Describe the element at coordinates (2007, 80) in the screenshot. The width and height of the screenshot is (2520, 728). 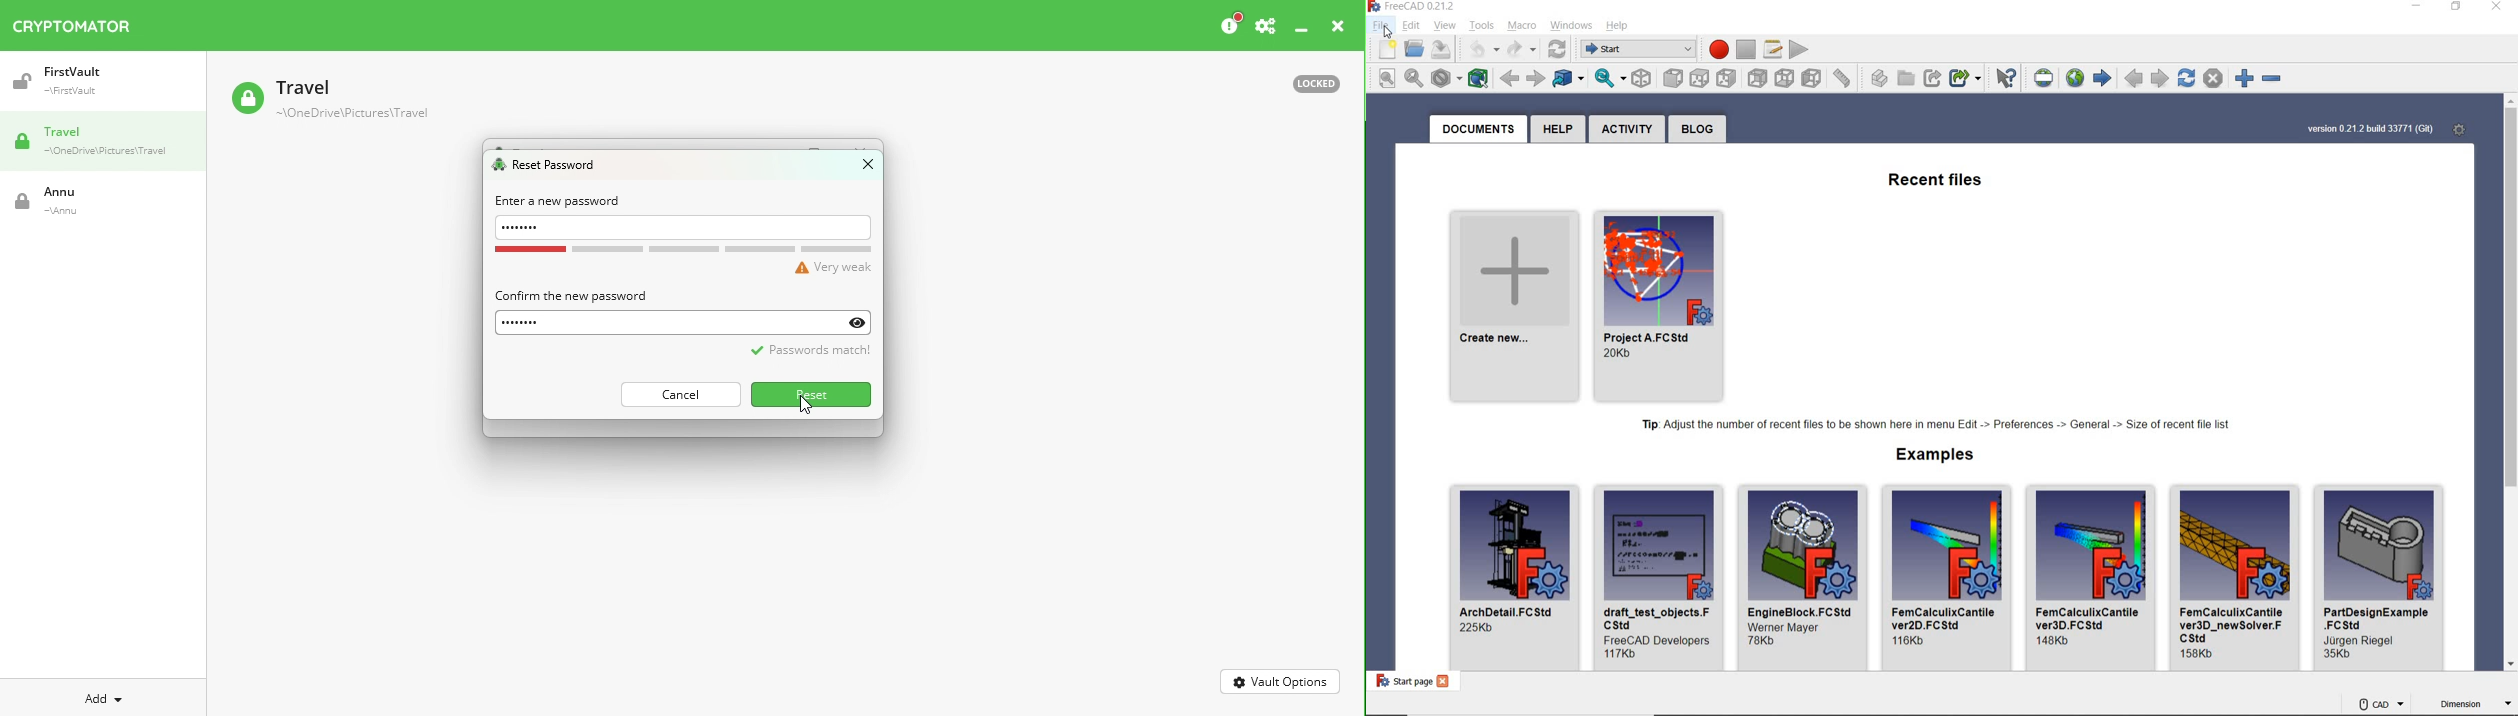
I see `WHAT'S THIS?` at that location.